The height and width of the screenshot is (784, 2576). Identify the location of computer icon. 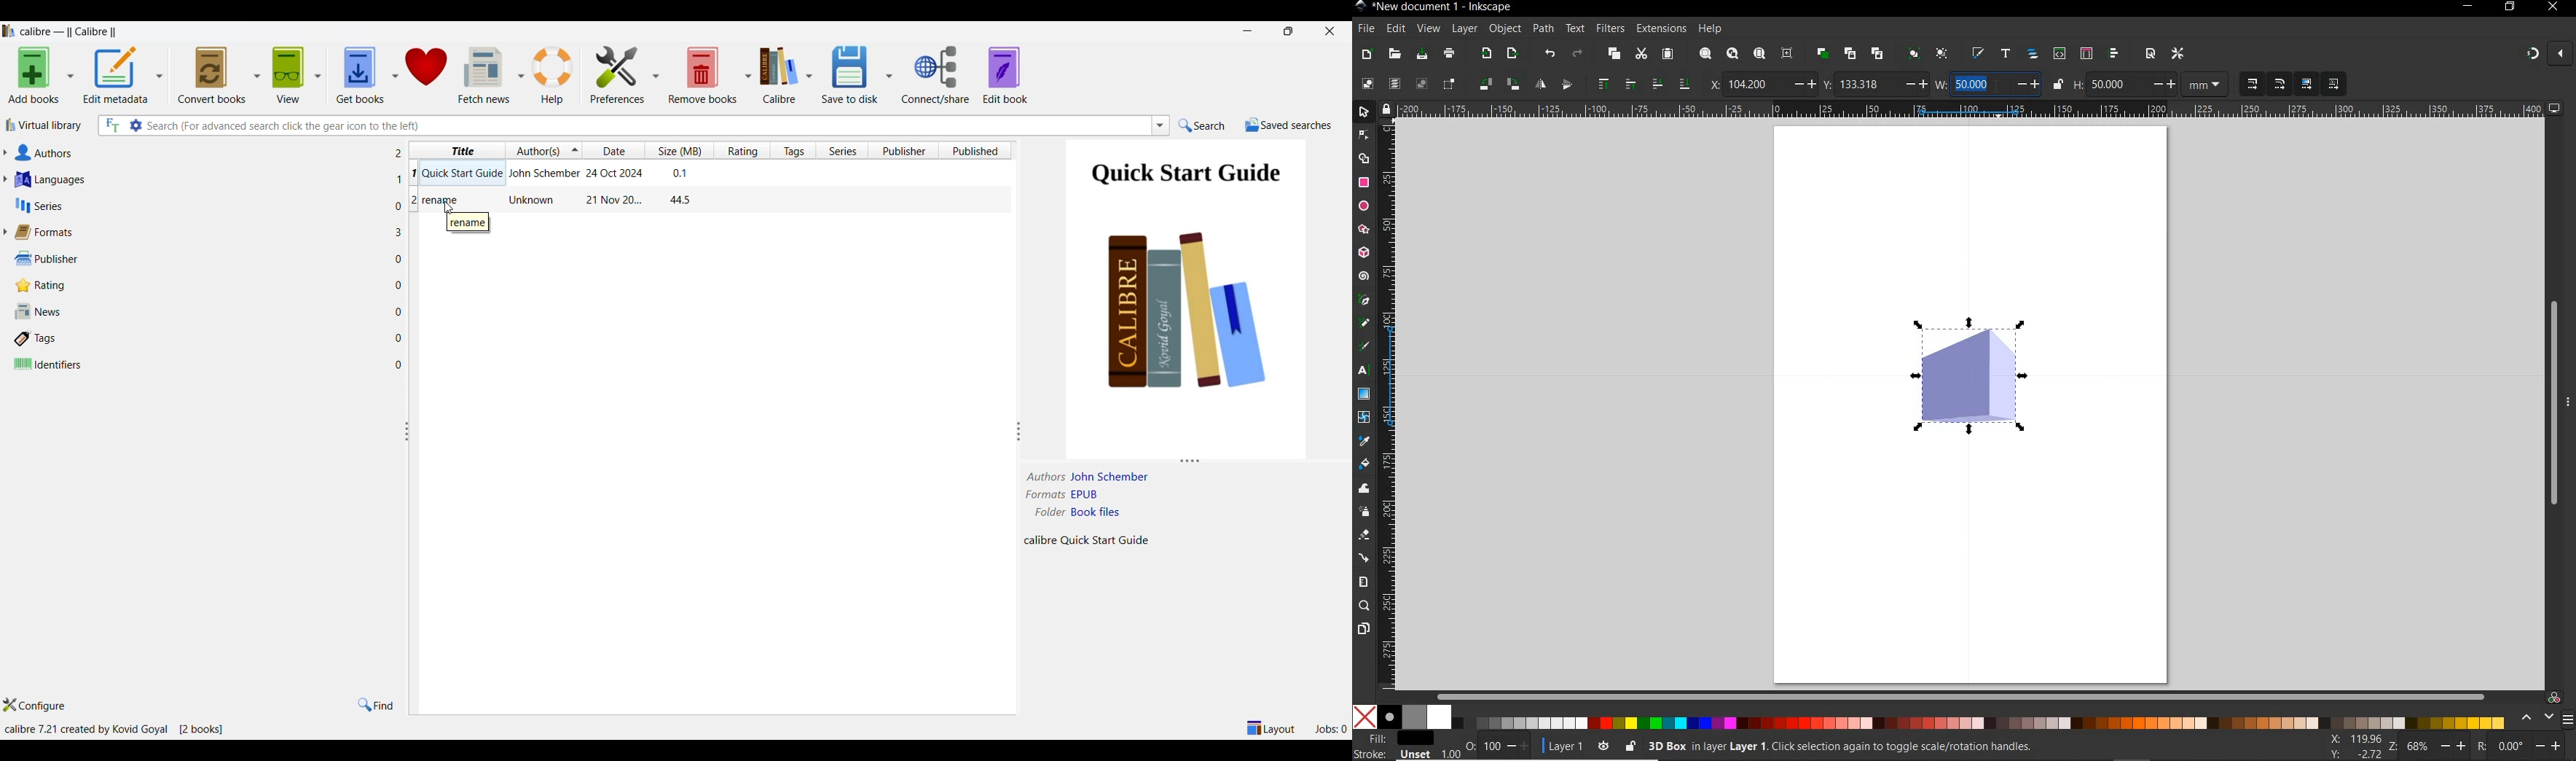
(2556, 109).